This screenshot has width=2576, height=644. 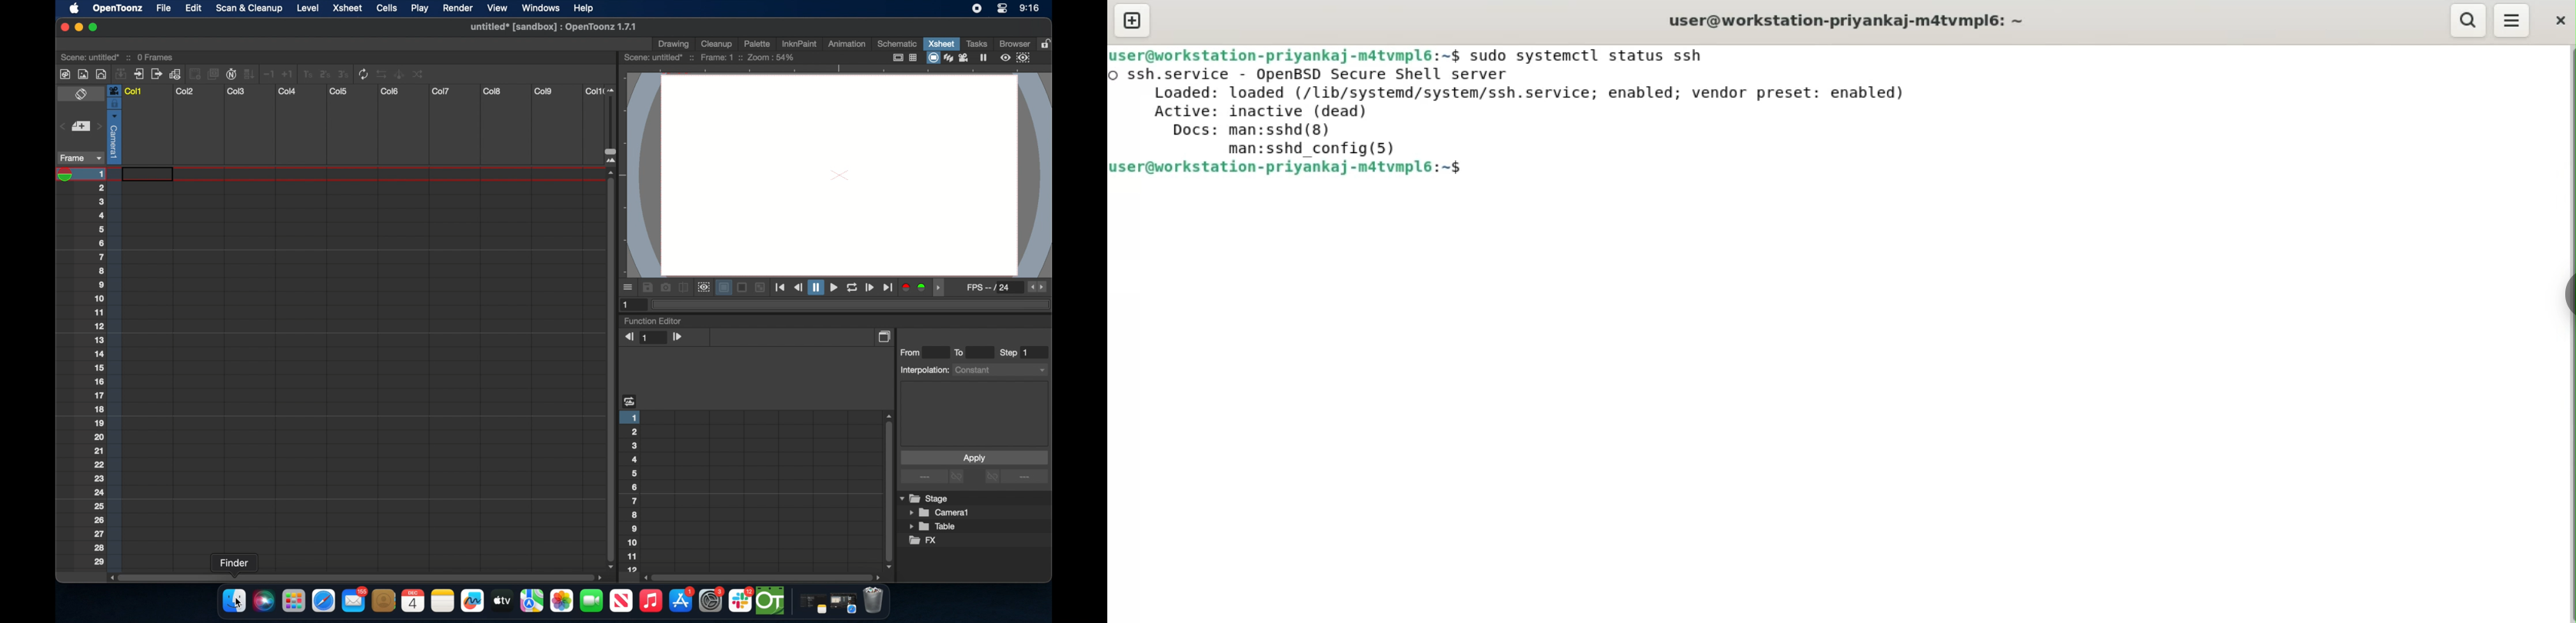 What do you see at coordinates (655, 338) in the screenshot?
I see `1` at bounding box center [655, 338].